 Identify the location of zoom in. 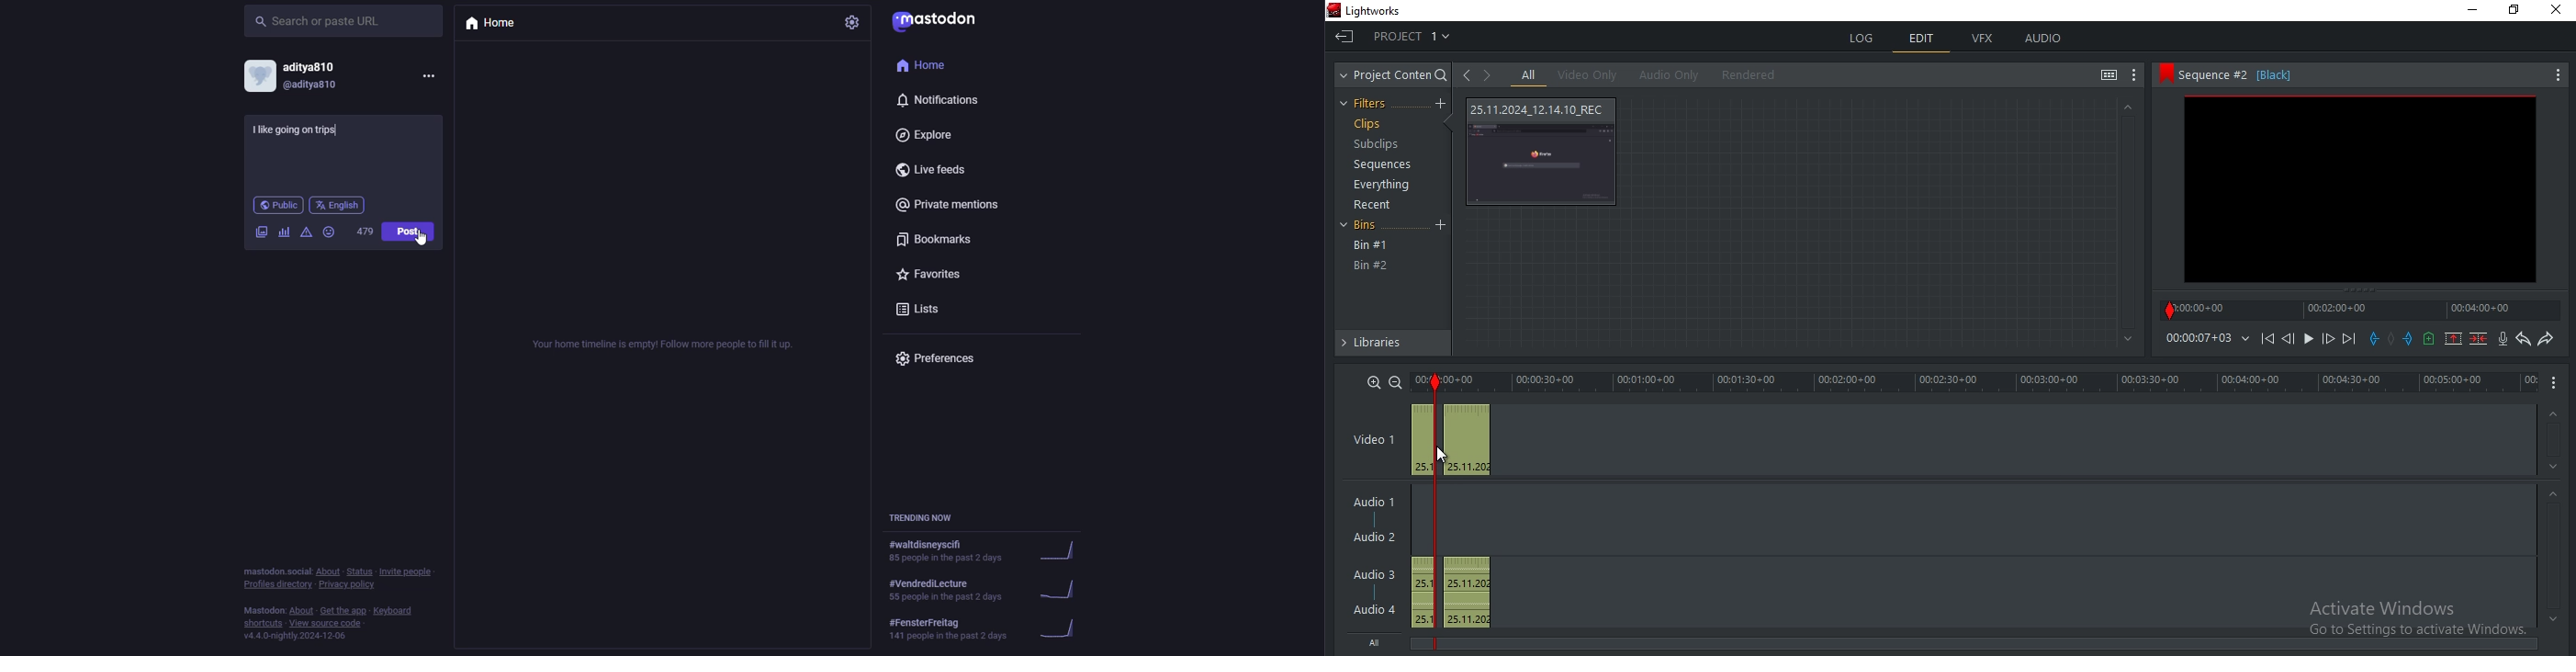
(1375, 381).